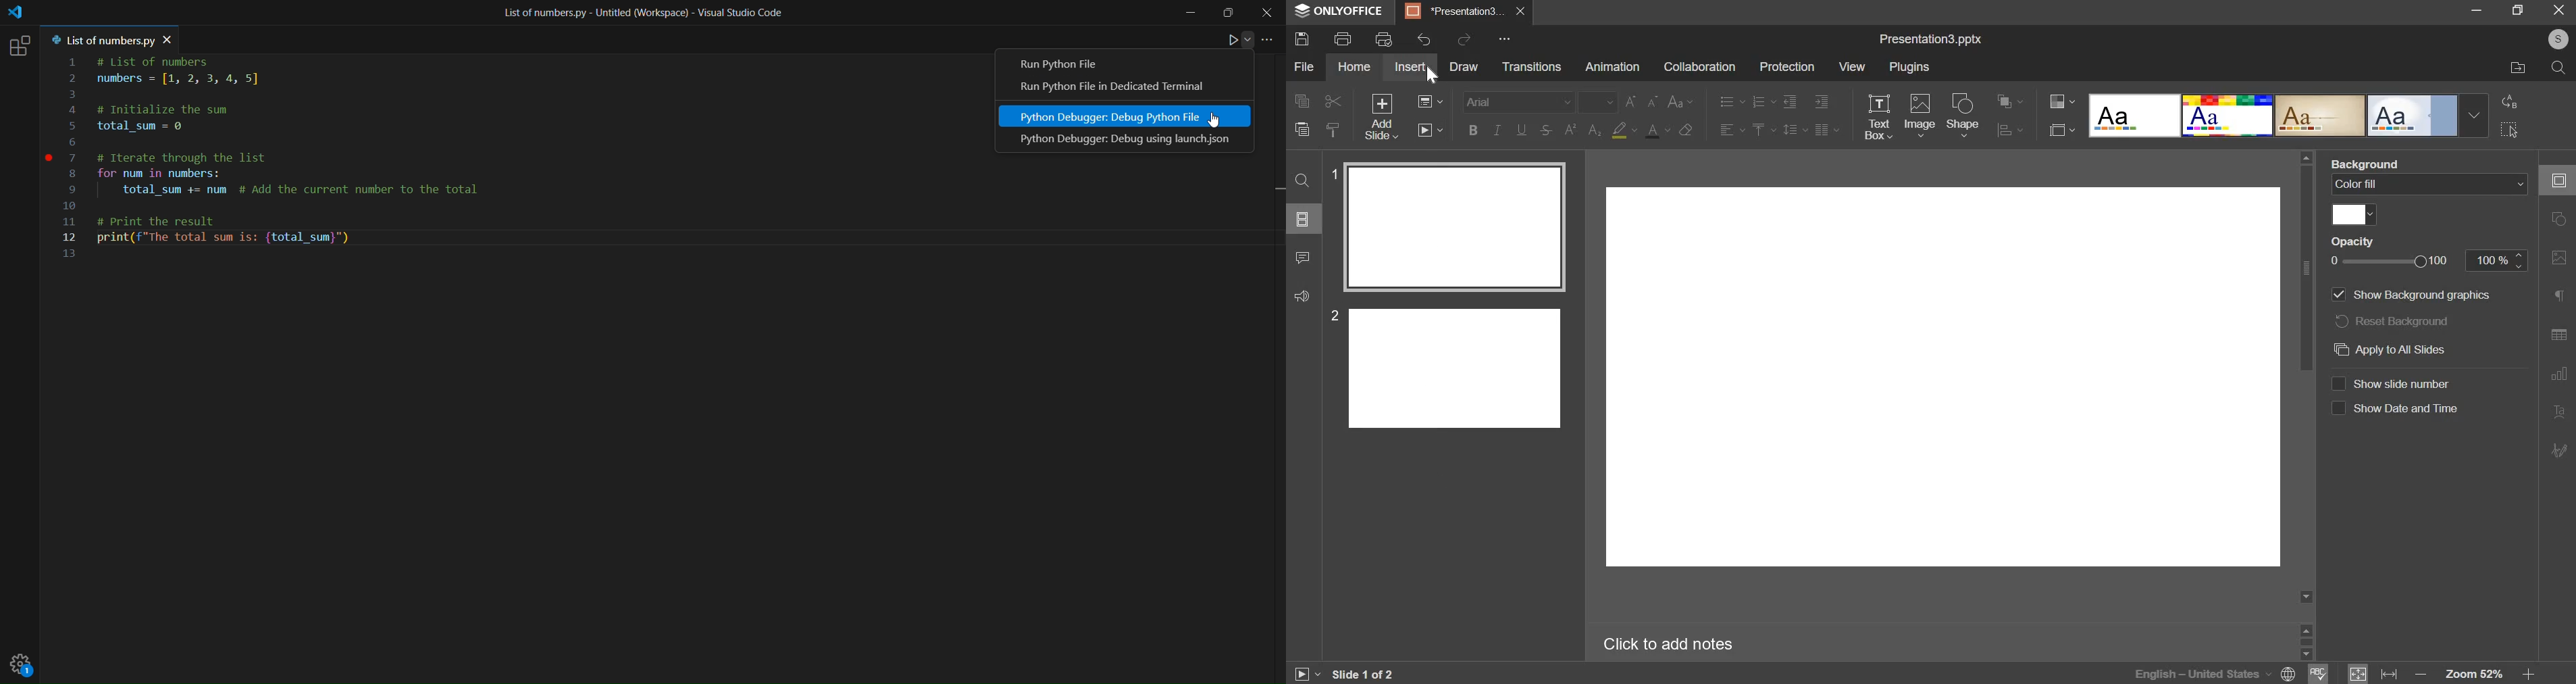  What do you see at coordinates (1431, 101) in the screenshot?
I see `change slide layout` at bounding box center [1431, 101].